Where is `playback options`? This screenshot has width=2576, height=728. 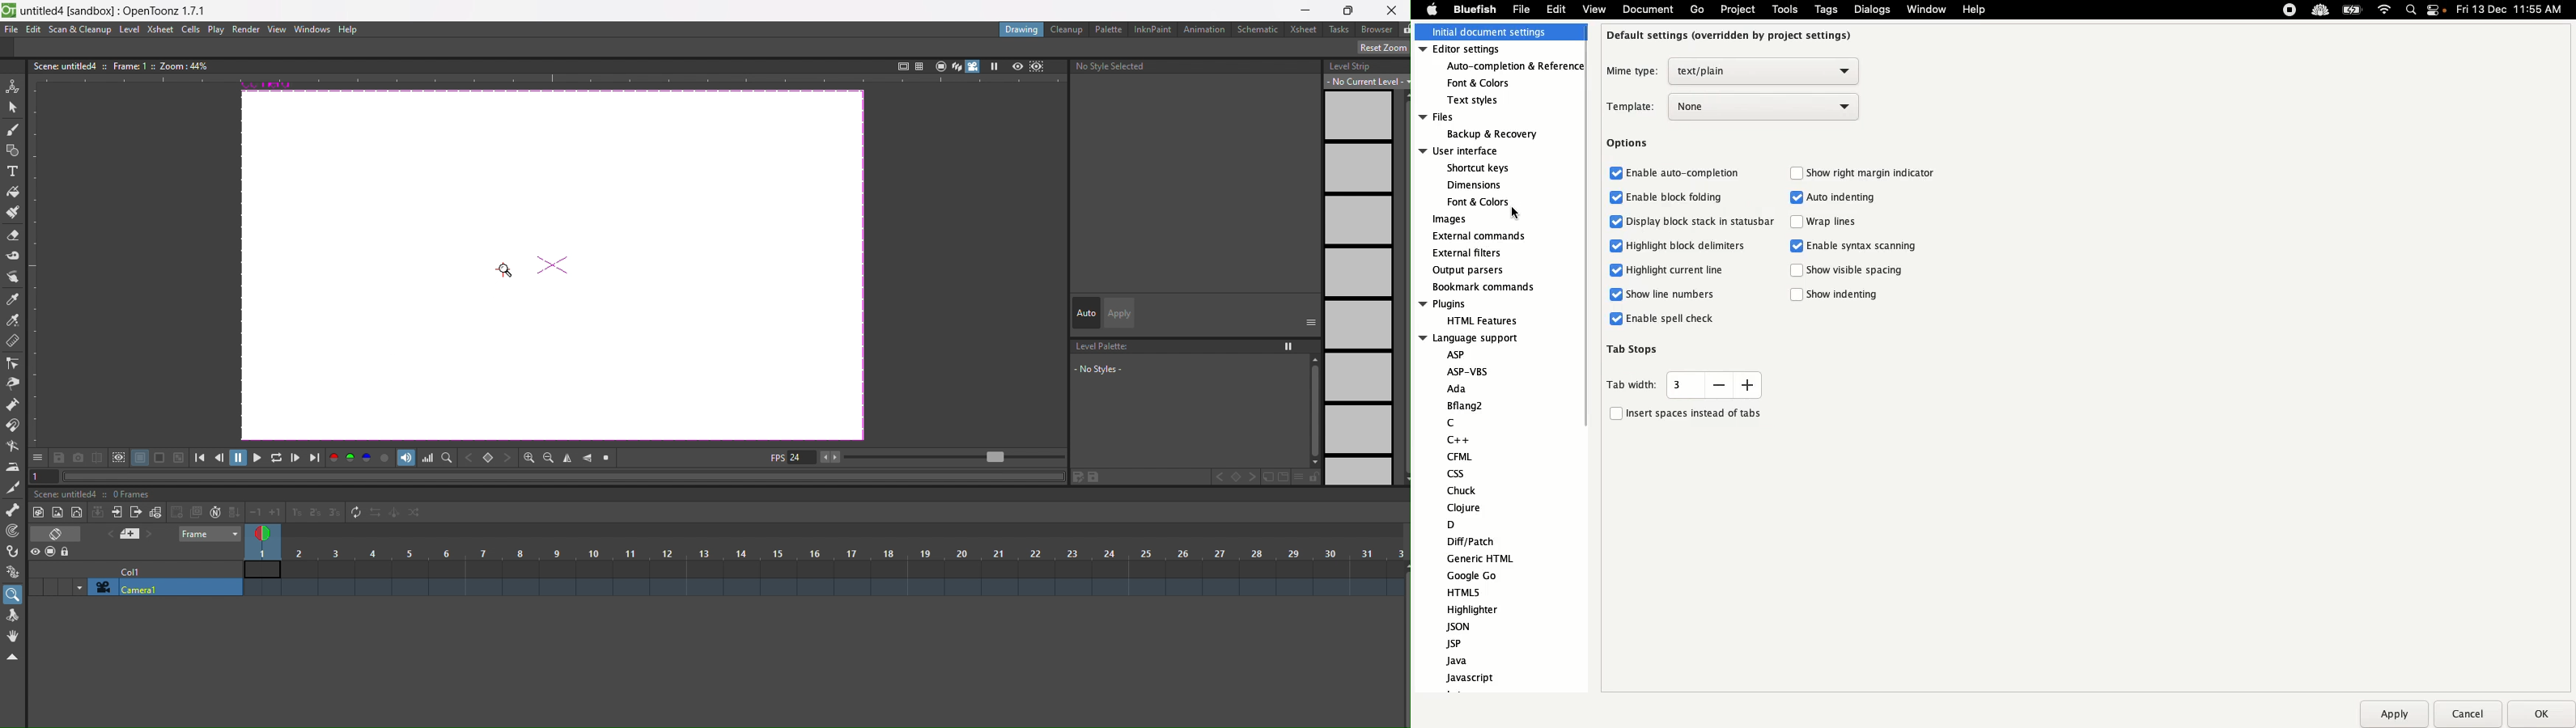 playback options is located at coordinates (258, 458).